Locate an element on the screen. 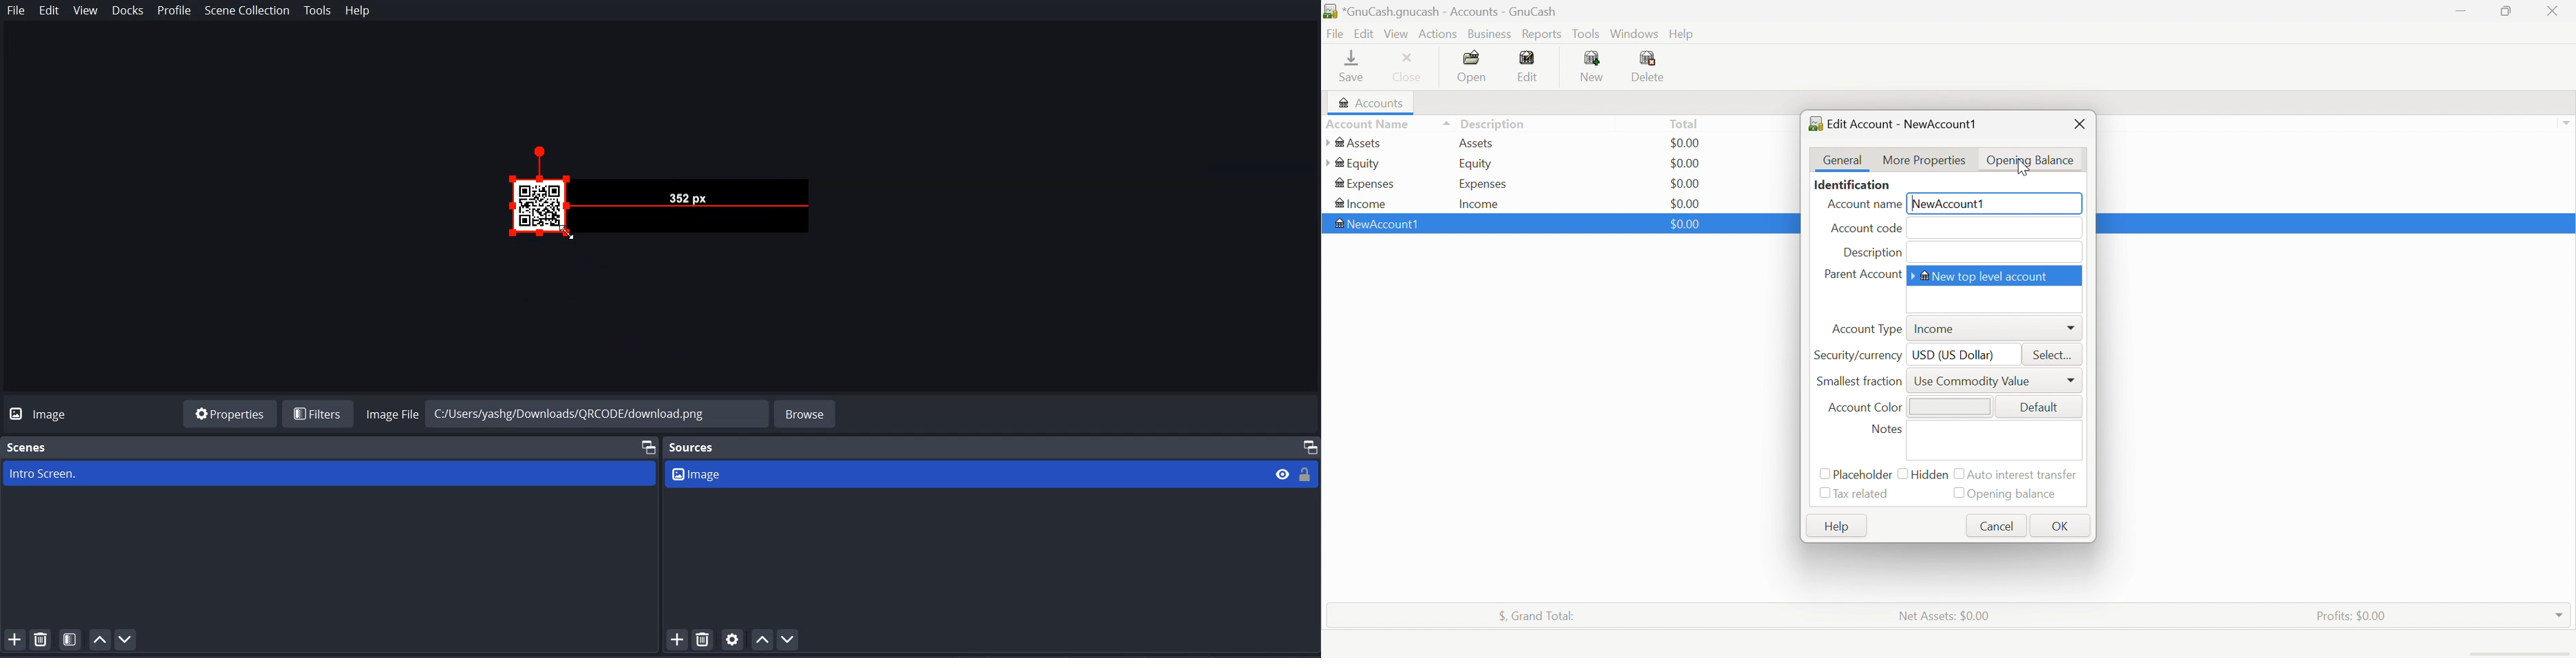 The image size is (2576, 672). Properties is located at coordinates (230, 413).